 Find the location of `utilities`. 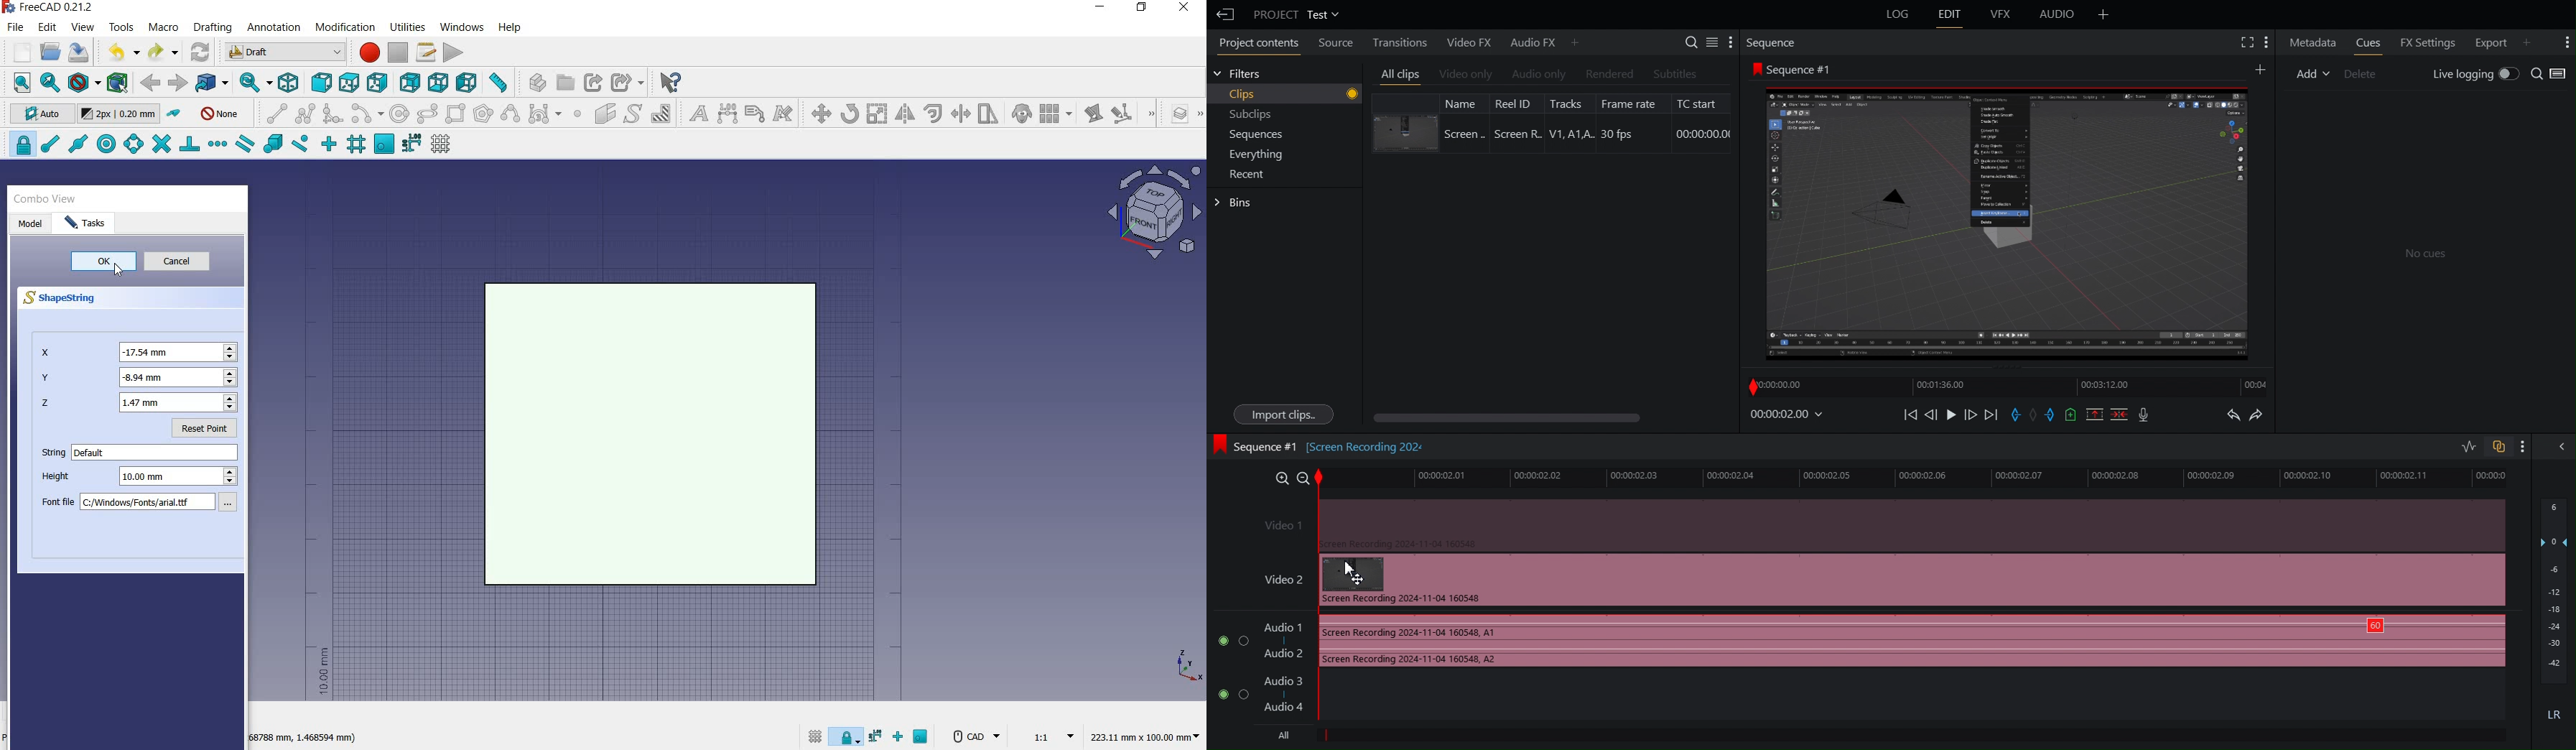

utilities is located at coordinates (409, 26).